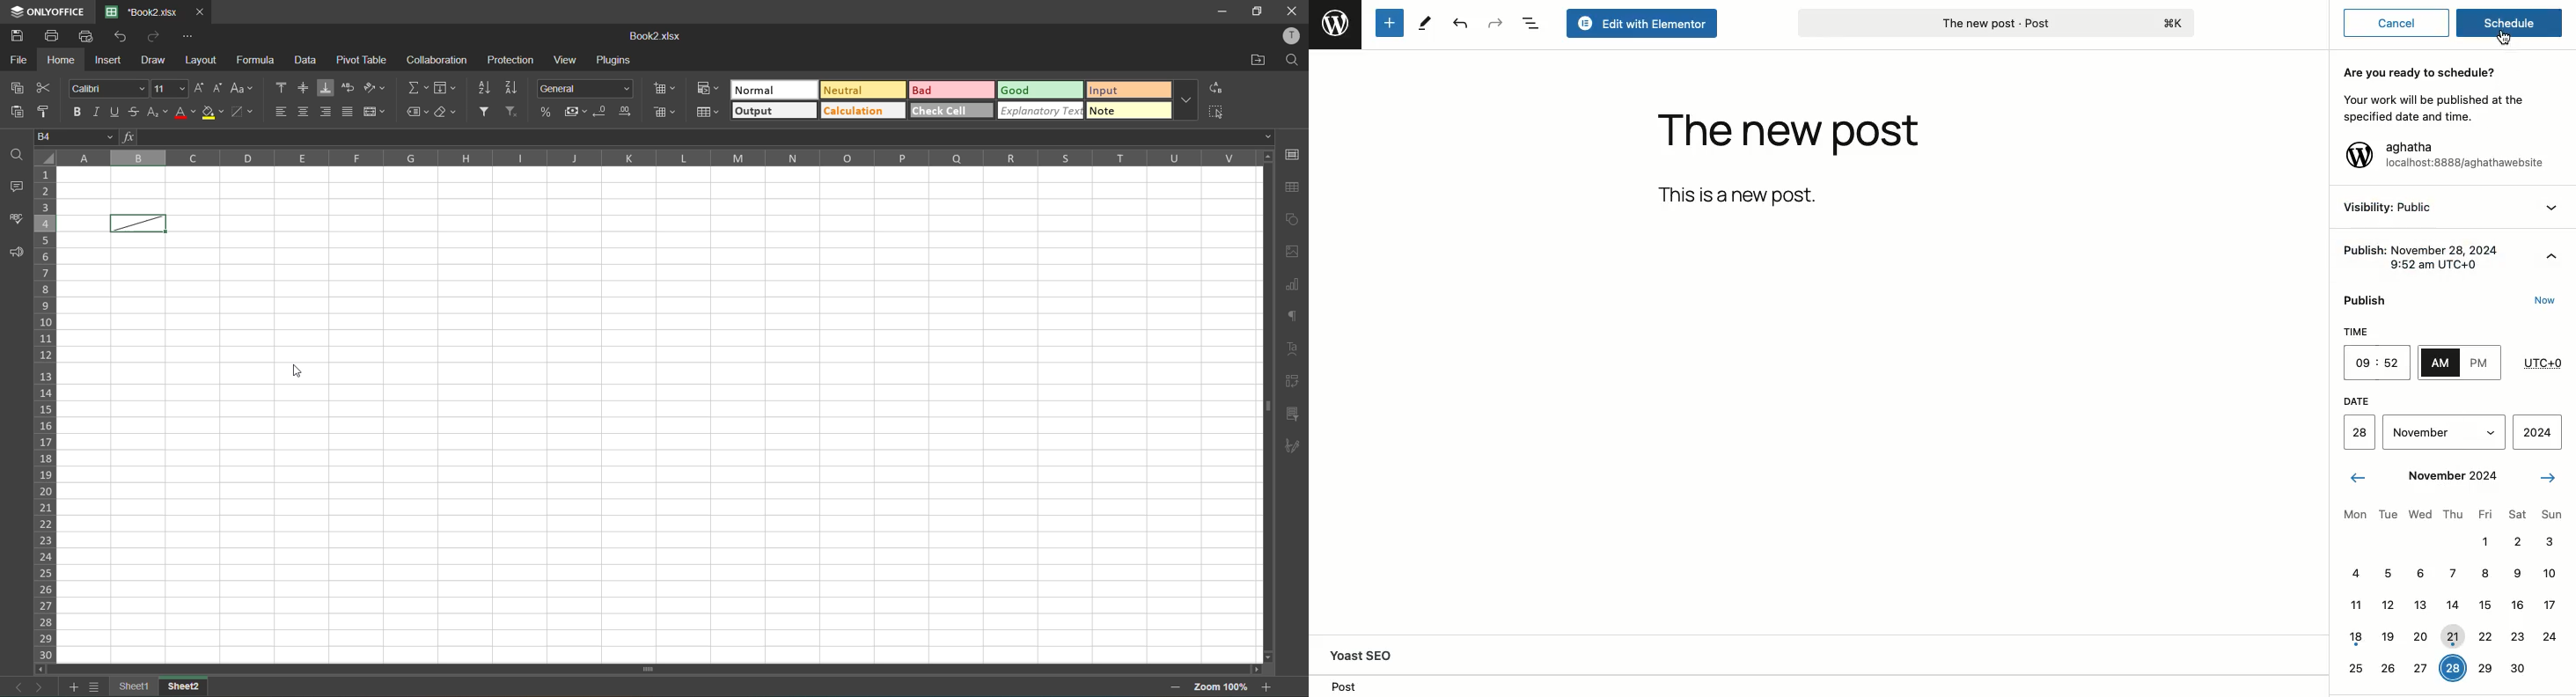  I want to click on insert cells, so click(667, 89).